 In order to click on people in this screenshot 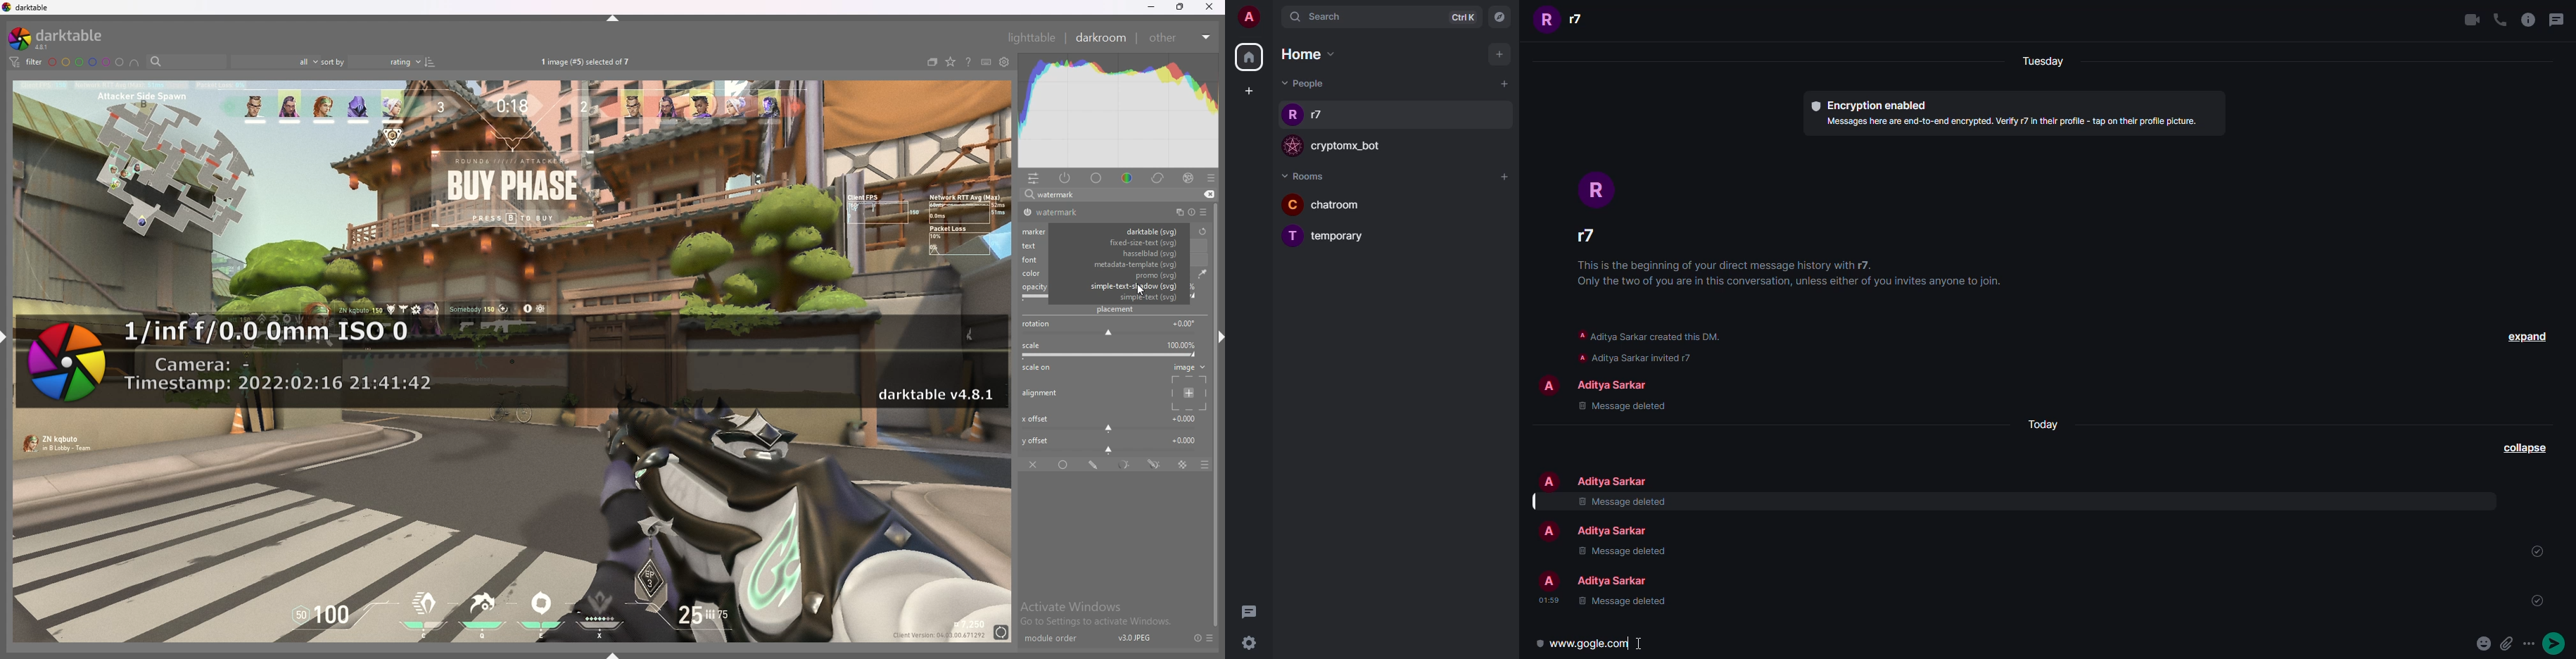, I will do `click(1321, 117)`.